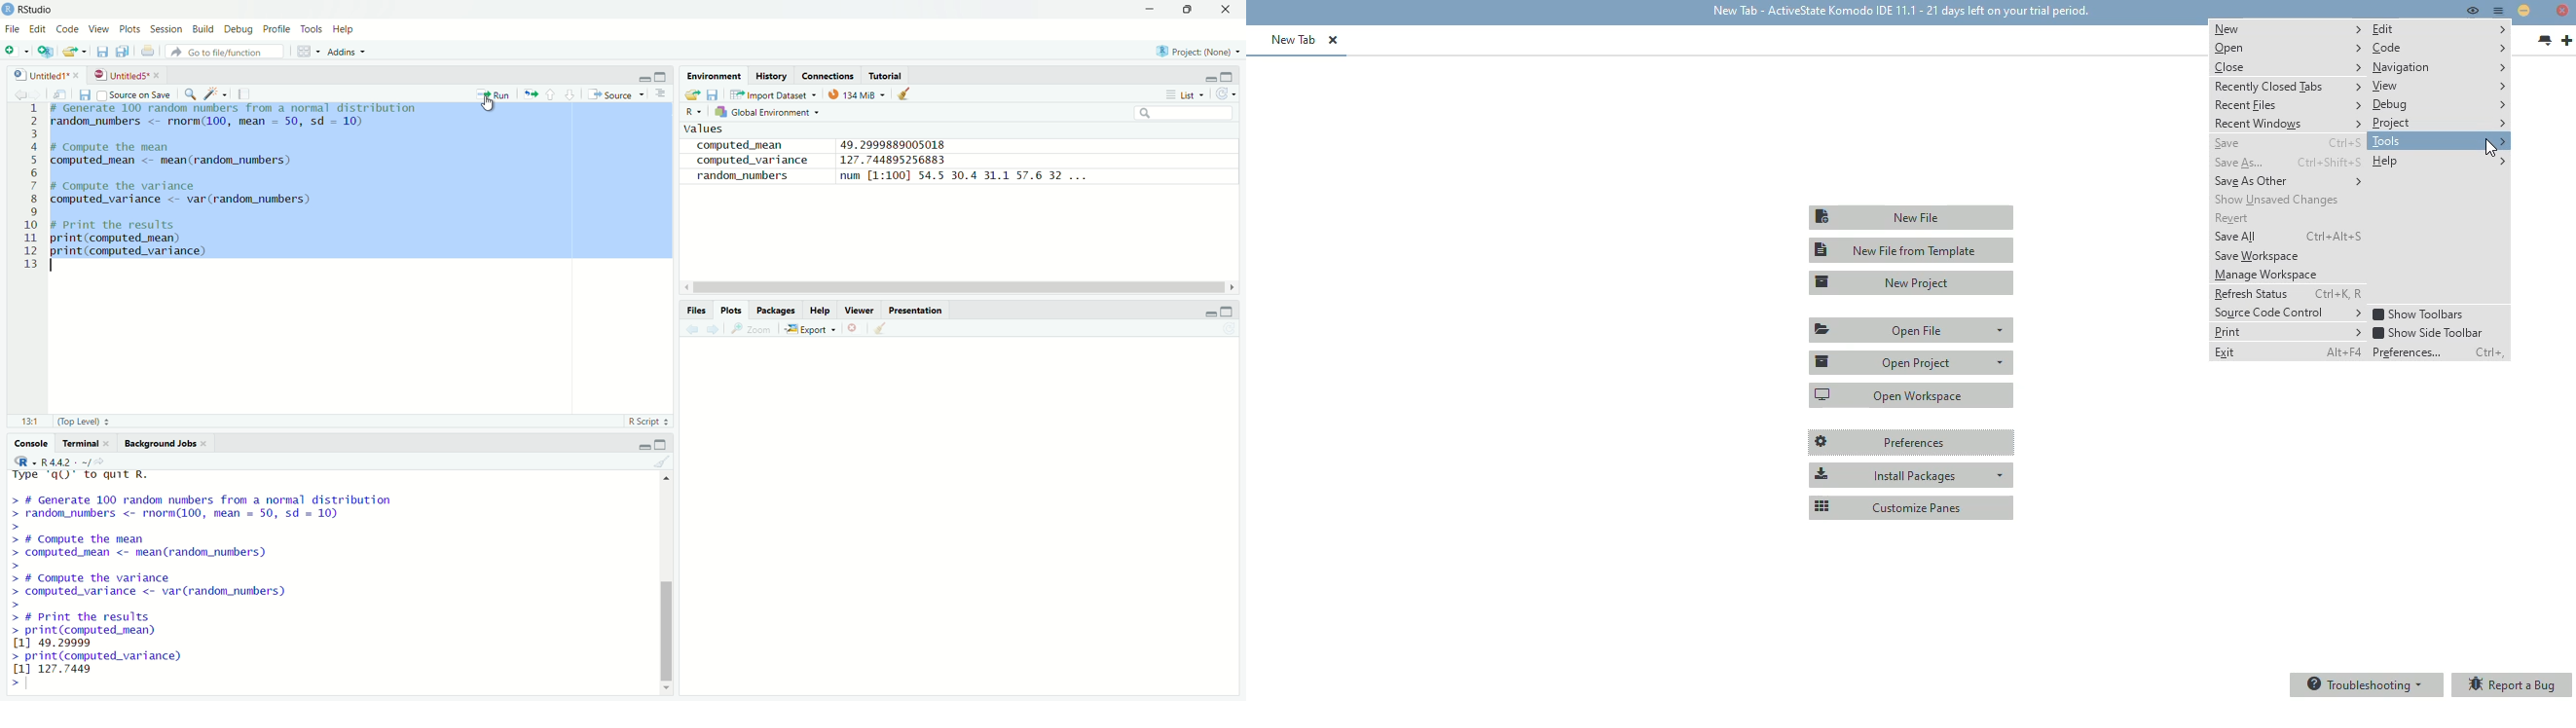 Image resolution: width=2576 pixels, height=728 pixels. What do you see at coordinates (57, 264) in the screenshot?
I see `typing cursor` at bounding box center [57, 264].